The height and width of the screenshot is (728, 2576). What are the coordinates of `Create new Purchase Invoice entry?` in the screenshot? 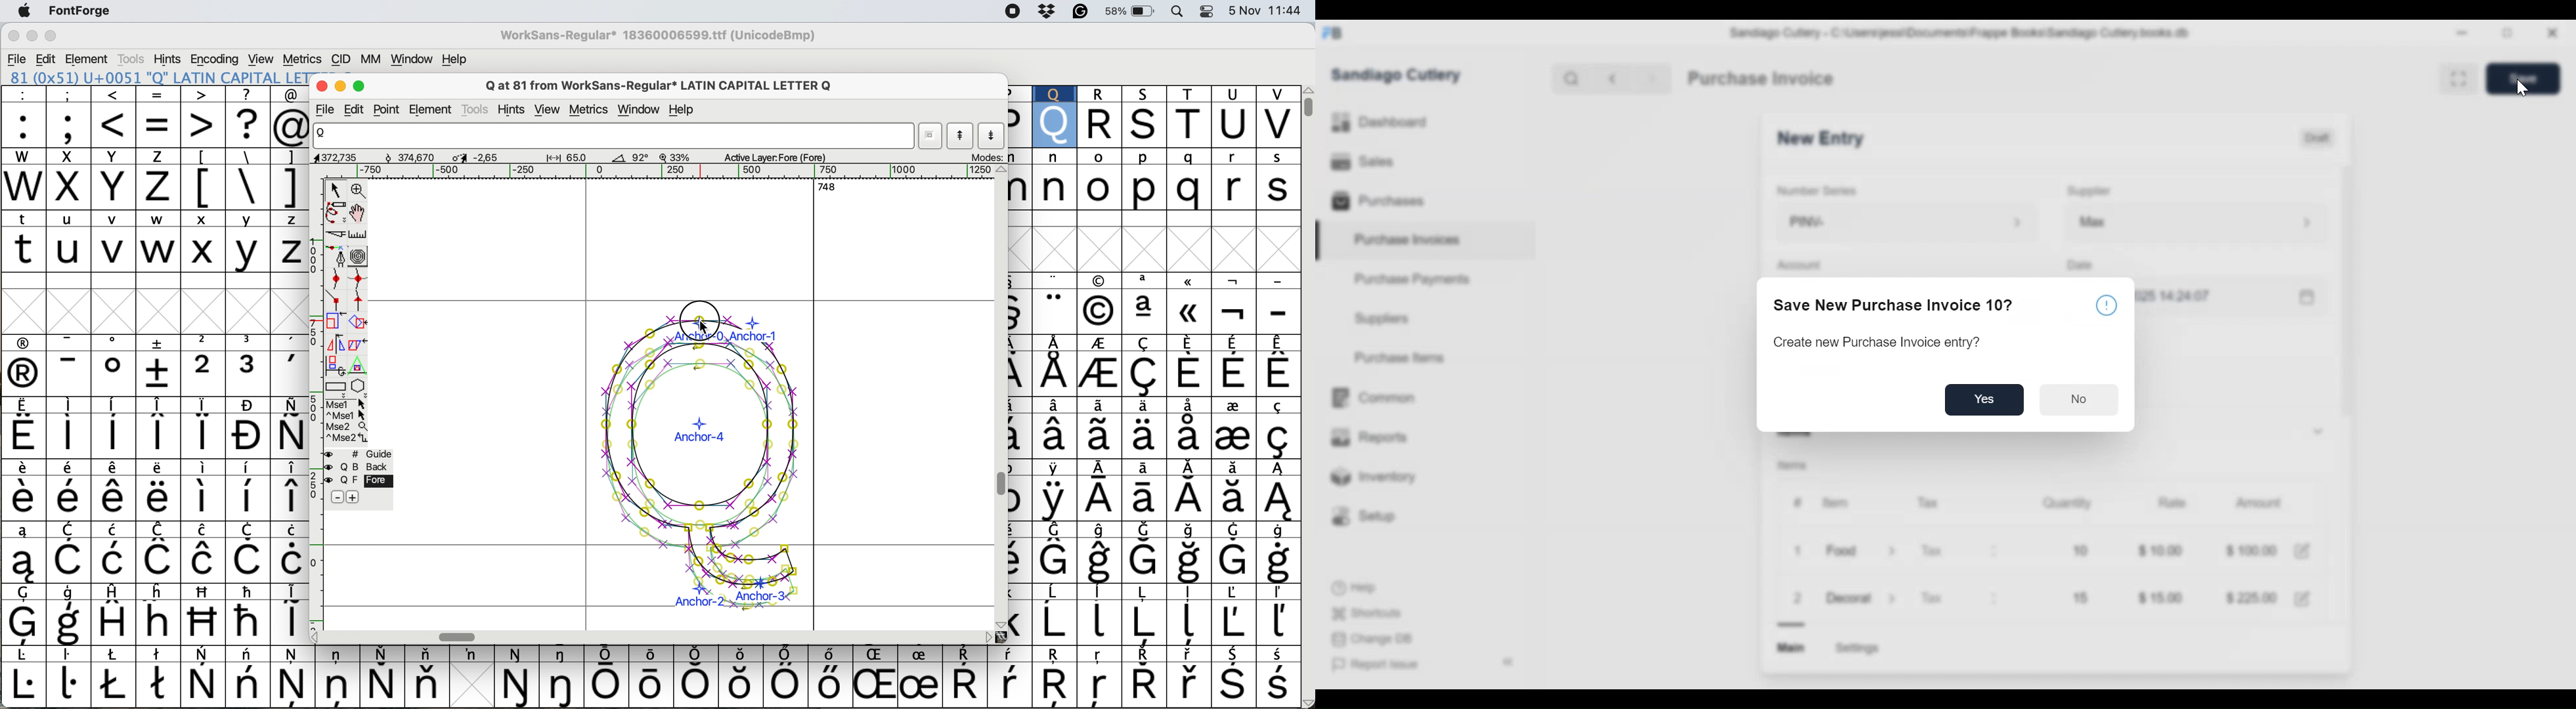 It's located at (1877, 342).